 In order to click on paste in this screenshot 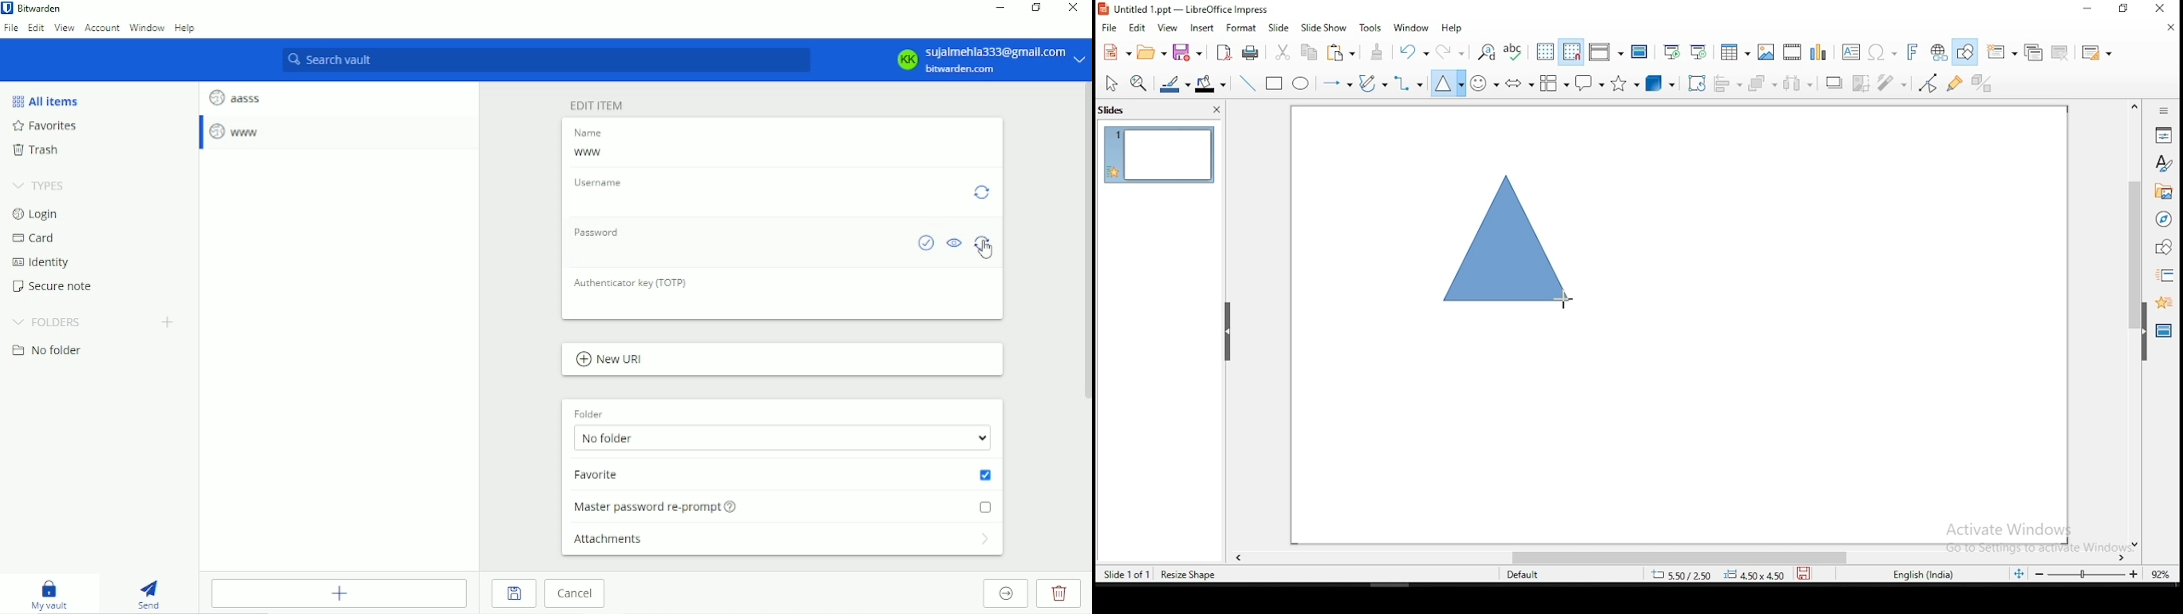, I will do `click(1344, 55)`.